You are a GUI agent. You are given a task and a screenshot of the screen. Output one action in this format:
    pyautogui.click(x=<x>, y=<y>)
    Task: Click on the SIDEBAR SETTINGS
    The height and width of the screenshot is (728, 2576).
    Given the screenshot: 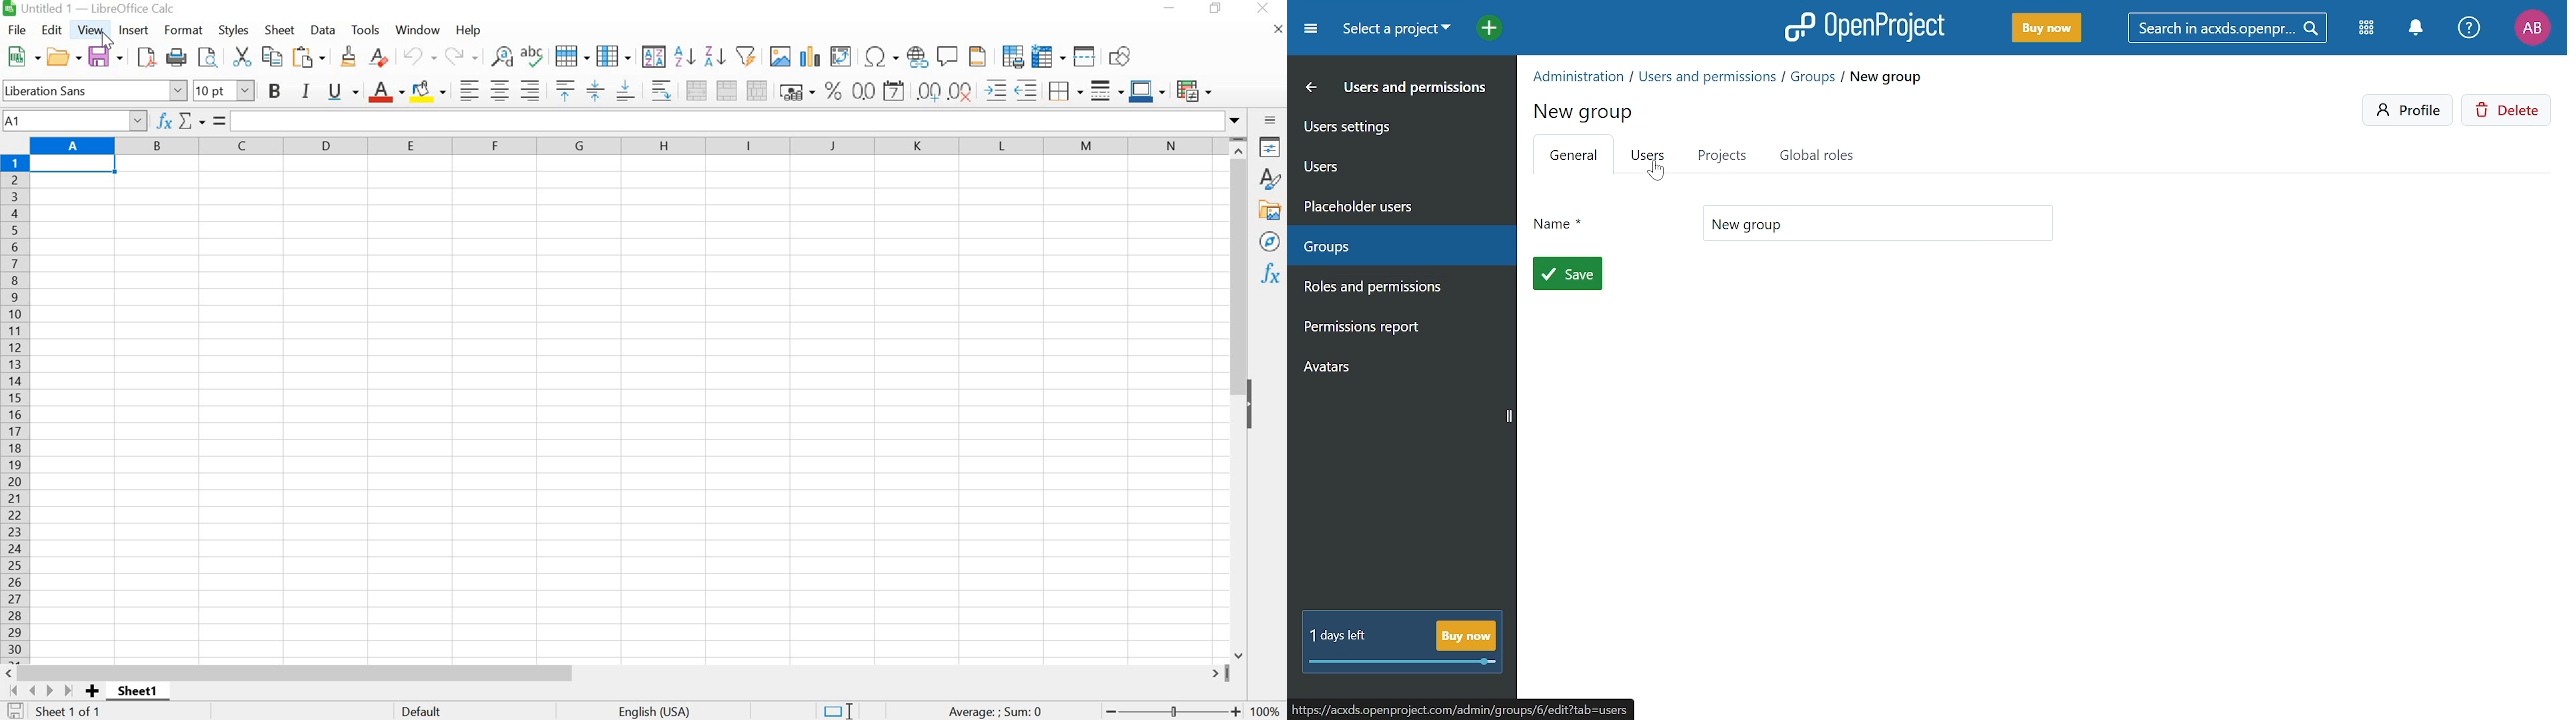 What is the action you would take?
    pyautogui.click(x=1270, y=121)
    